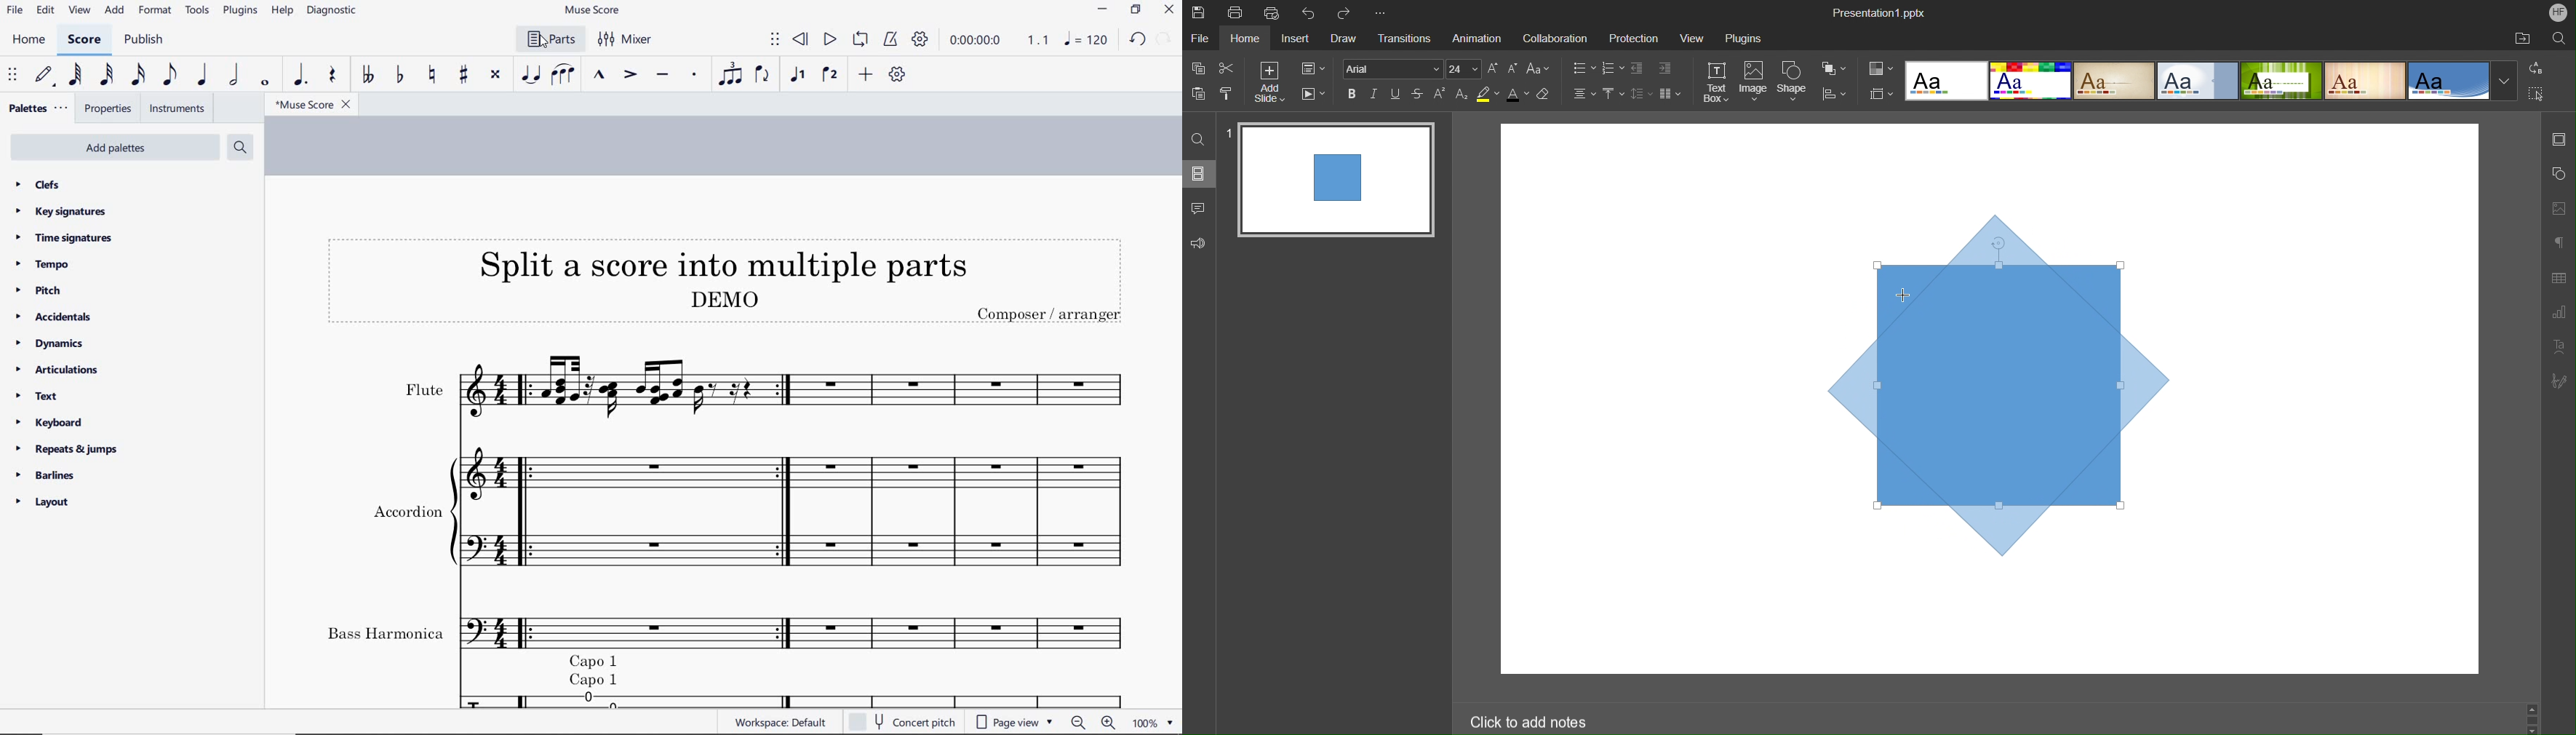 The height and width of the screenshot is (756, 2576). Describe the element at coordinates (1718, 82) in the screenshot. I see `Text Box` at that location.